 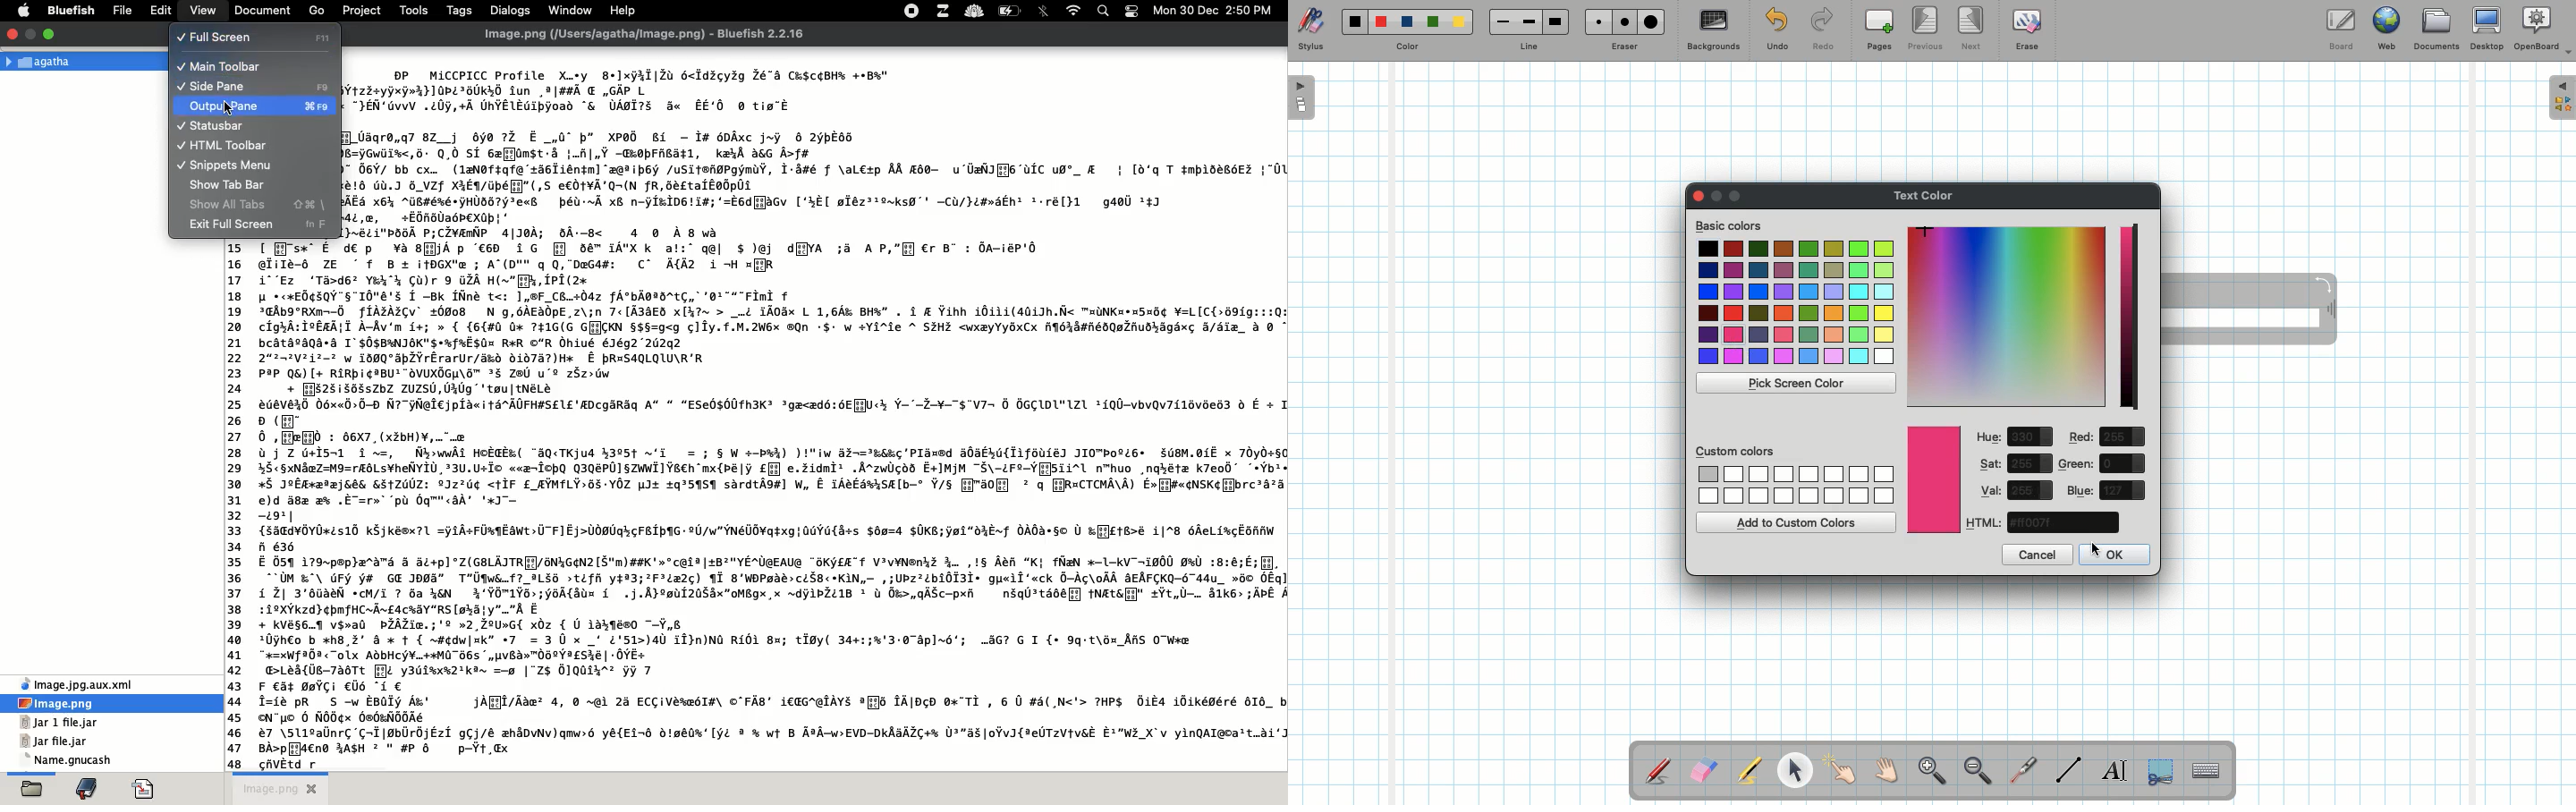 What do you see at coordinates (1991, 490) in the screenshot?
I see `Val` at bounding box center [1991, 490].